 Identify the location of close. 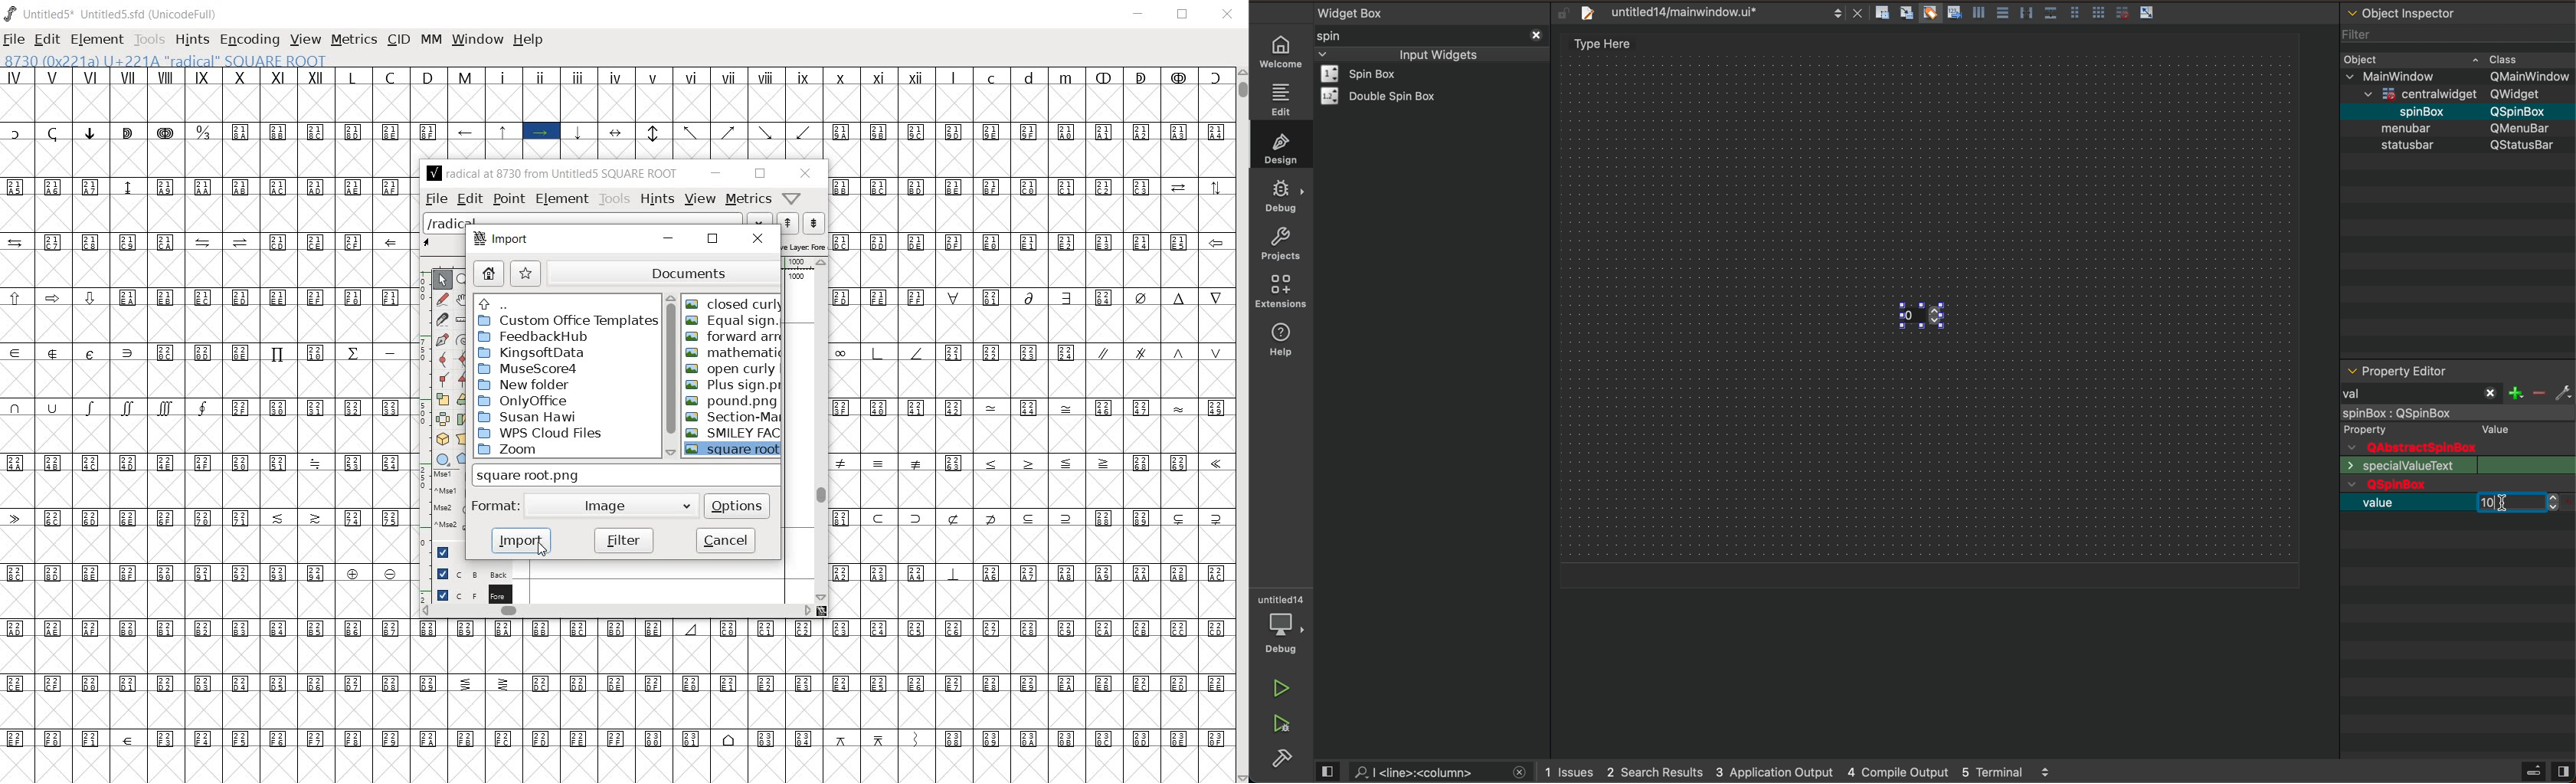
(807, 173).